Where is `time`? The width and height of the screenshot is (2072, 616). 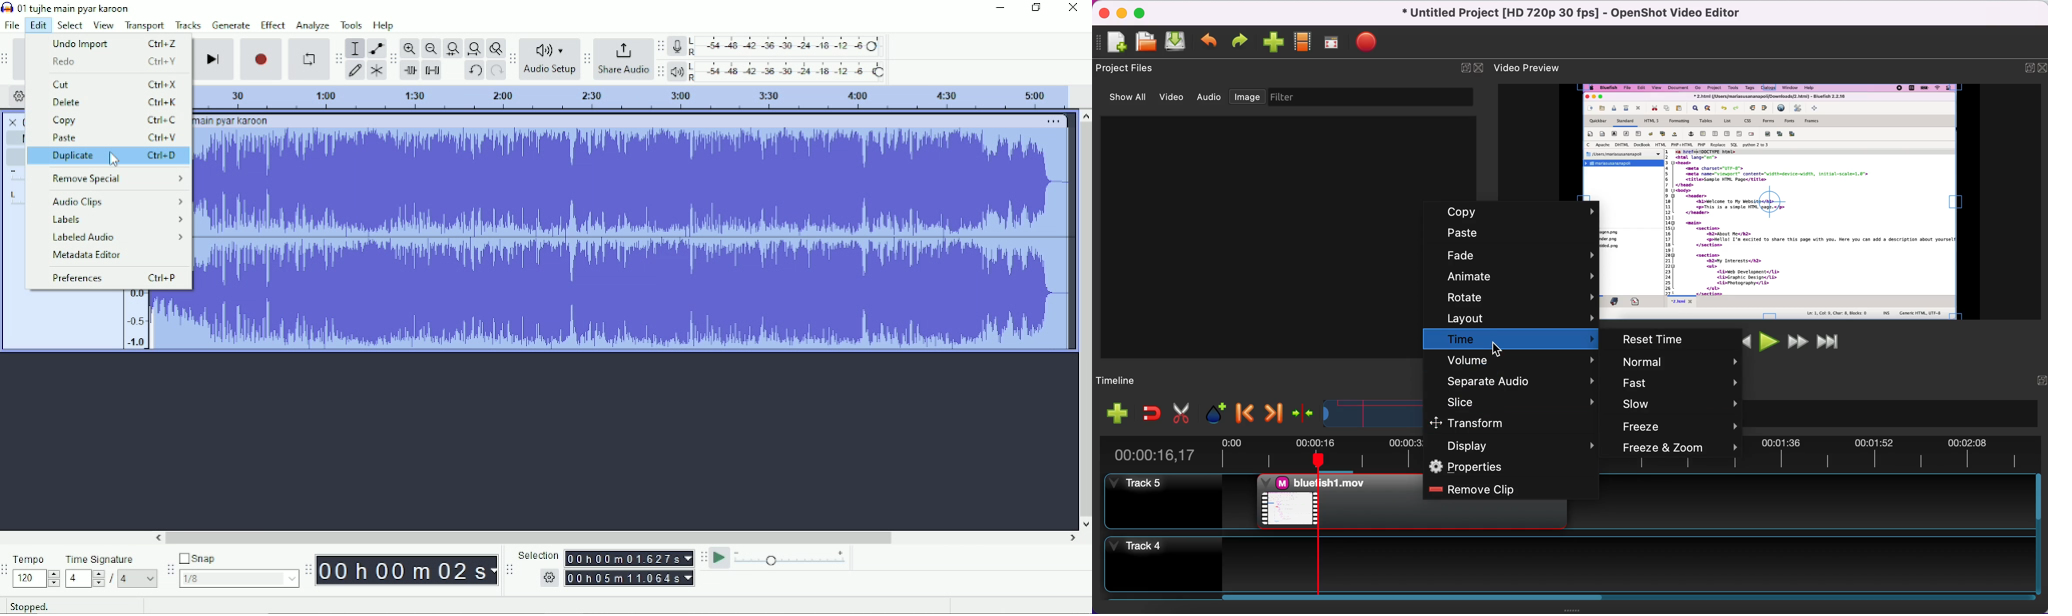 time is located at coordinates (1513, 339).